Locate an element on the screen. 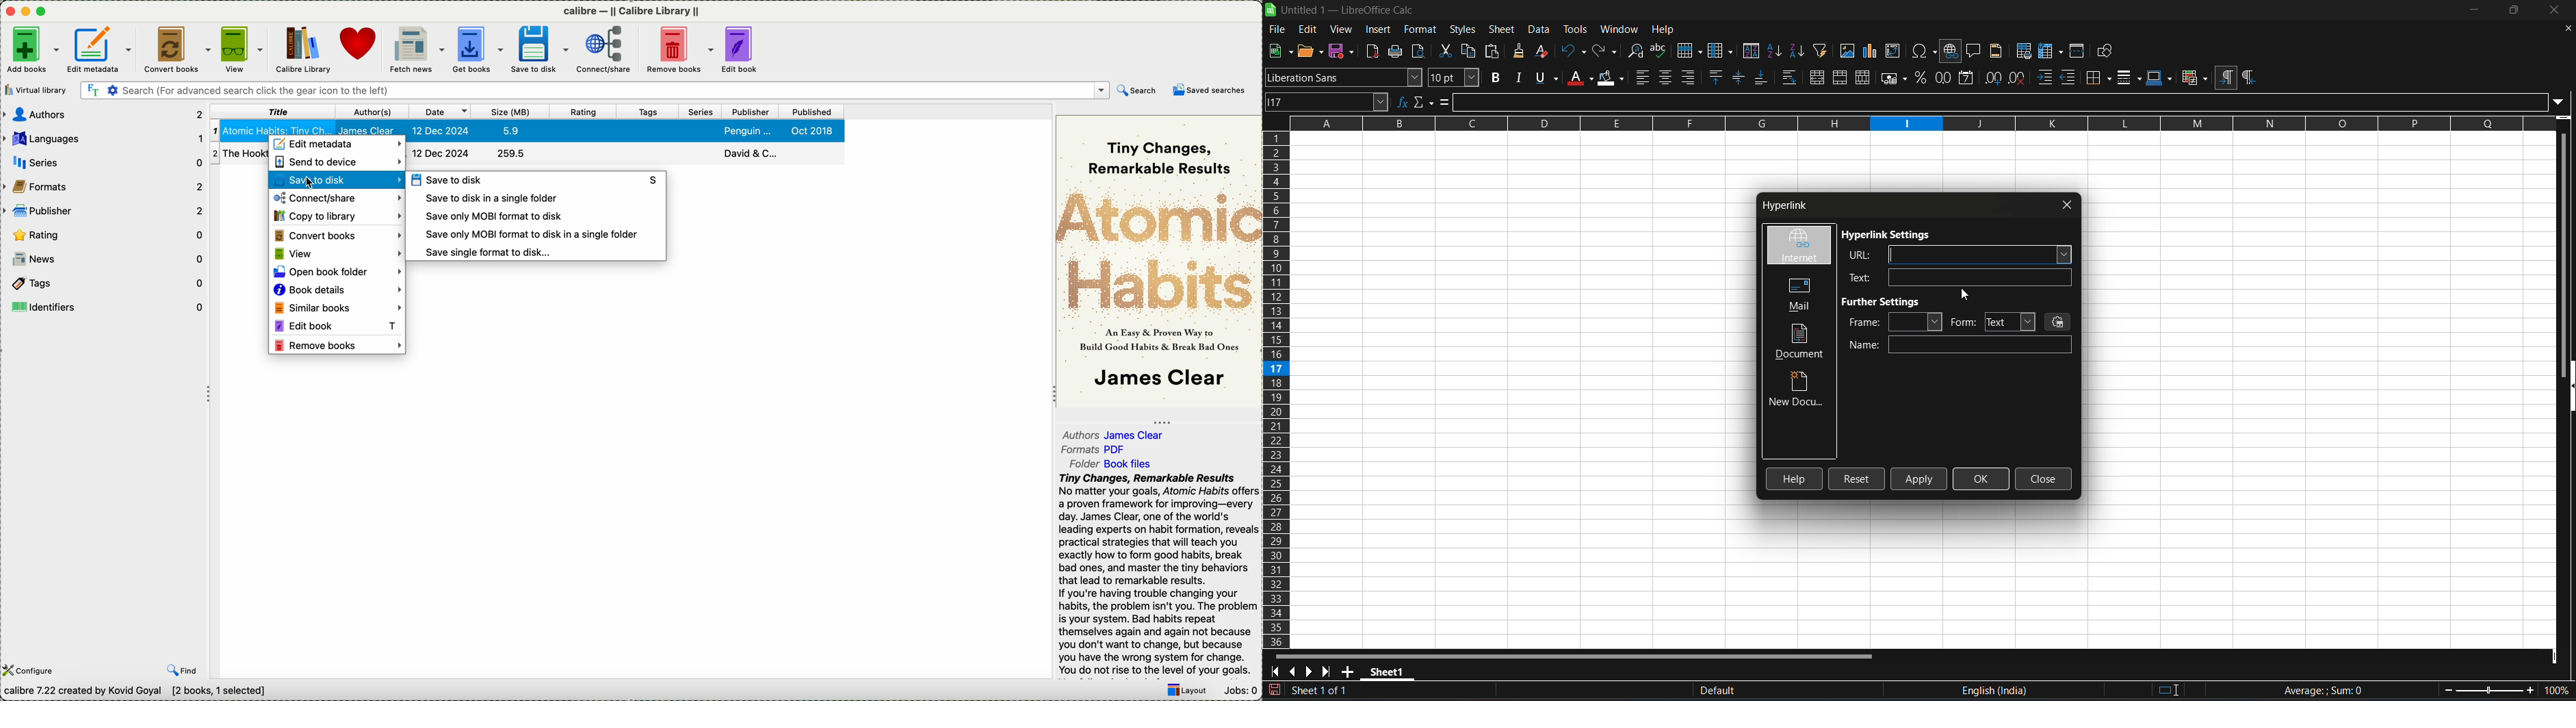  insert image is located at coordinates (1848, 51).